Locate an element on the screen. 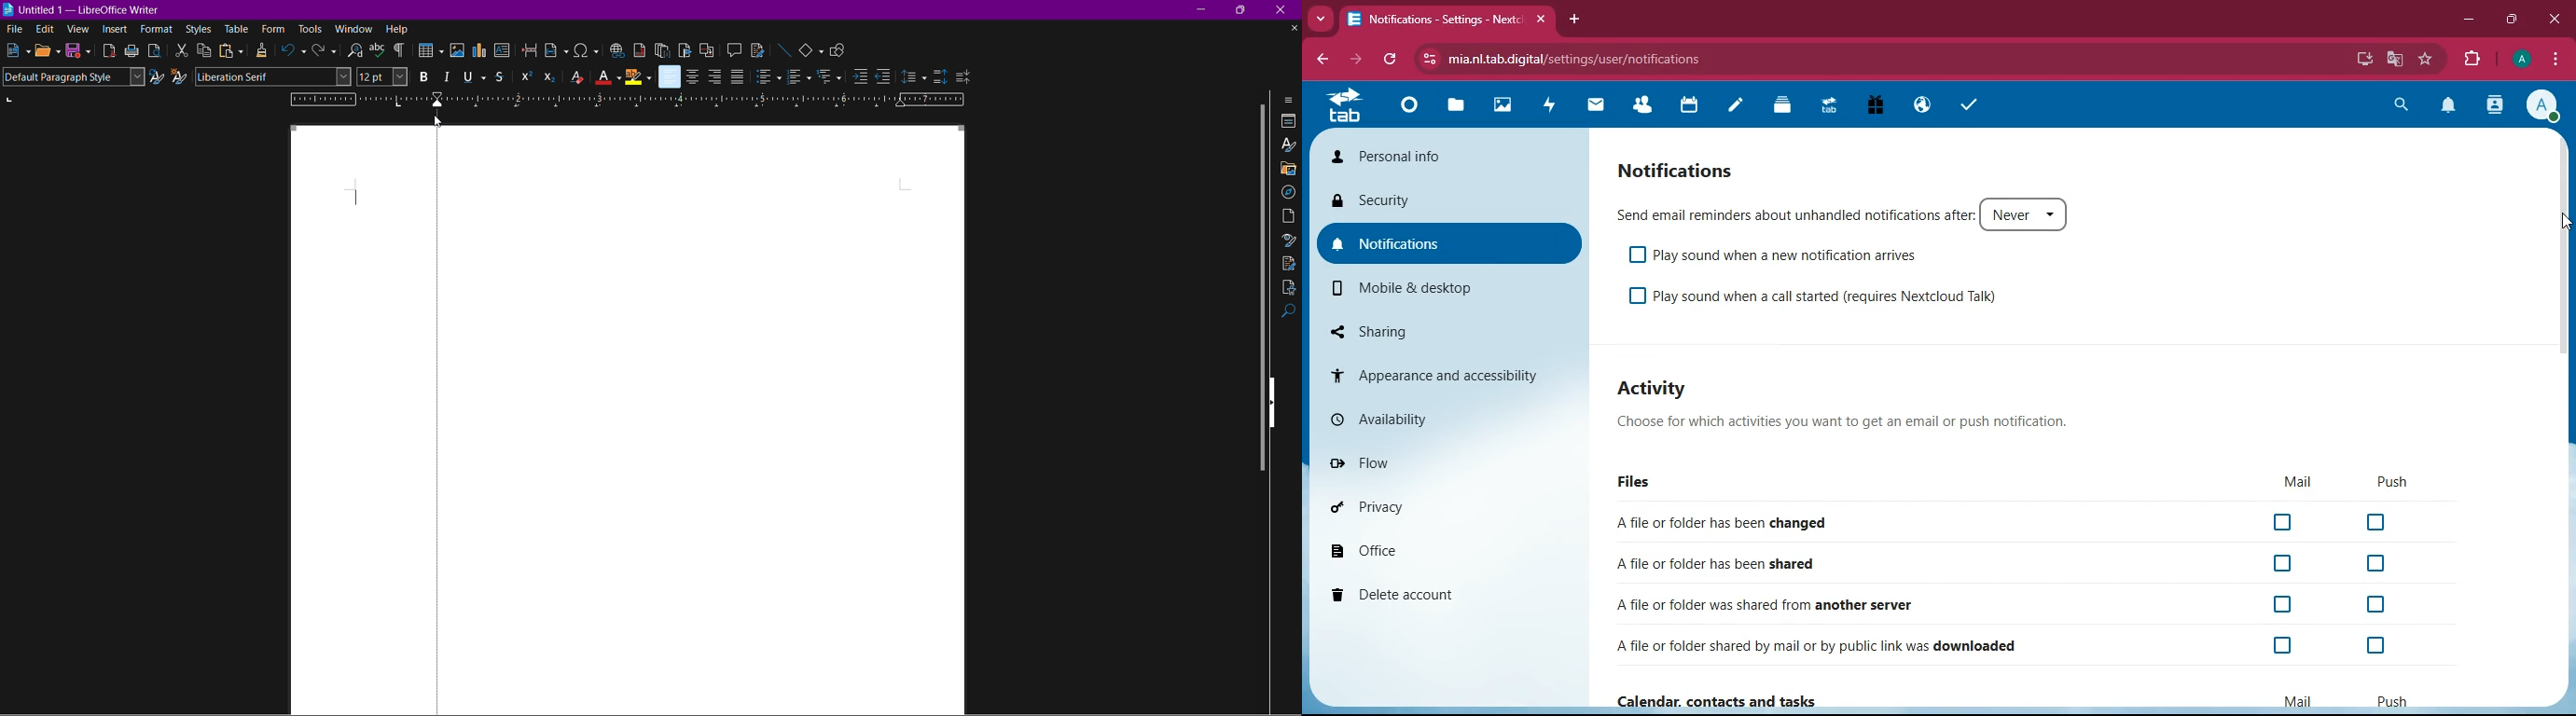 The height and width of the screenshot is (728, 2576). backward is located at coordinates (1320, 57).